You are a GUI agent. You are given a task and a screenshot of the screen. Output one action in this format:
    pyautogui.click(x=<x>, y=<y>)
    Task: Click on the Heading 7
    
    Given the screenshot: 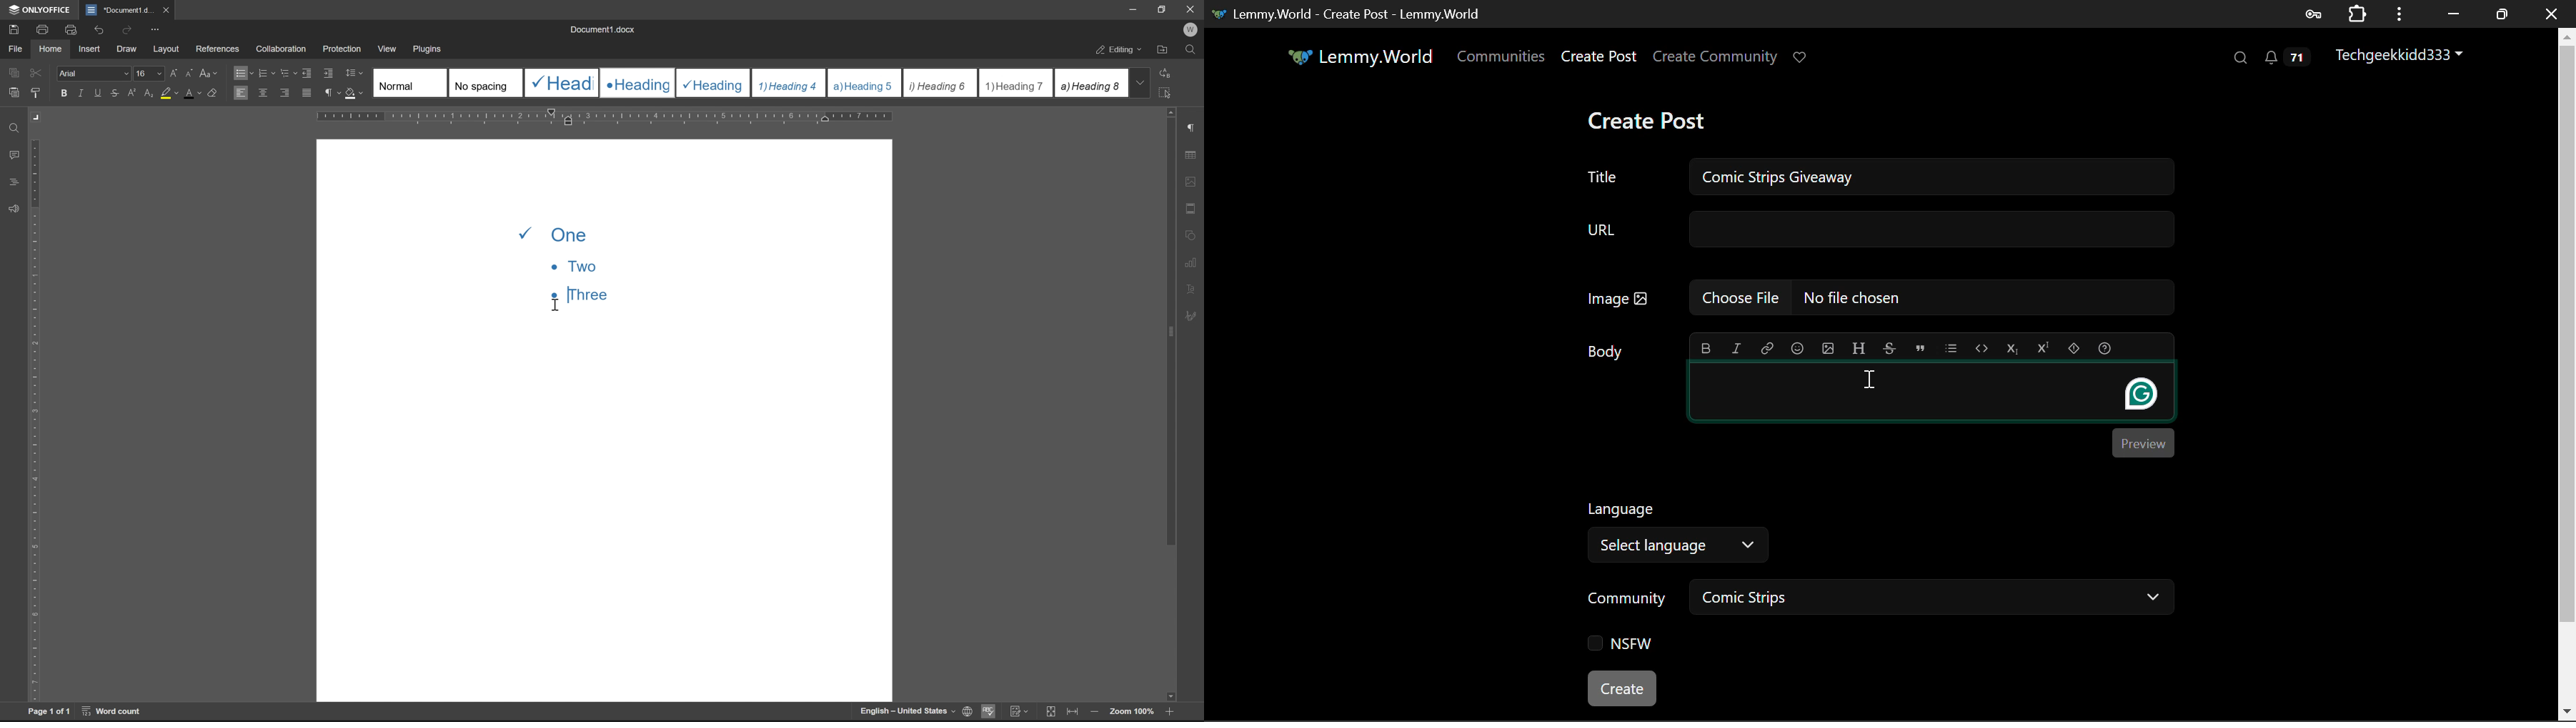 What is the action you would take?
    pyautogui.click(x=1016, y=83)
    